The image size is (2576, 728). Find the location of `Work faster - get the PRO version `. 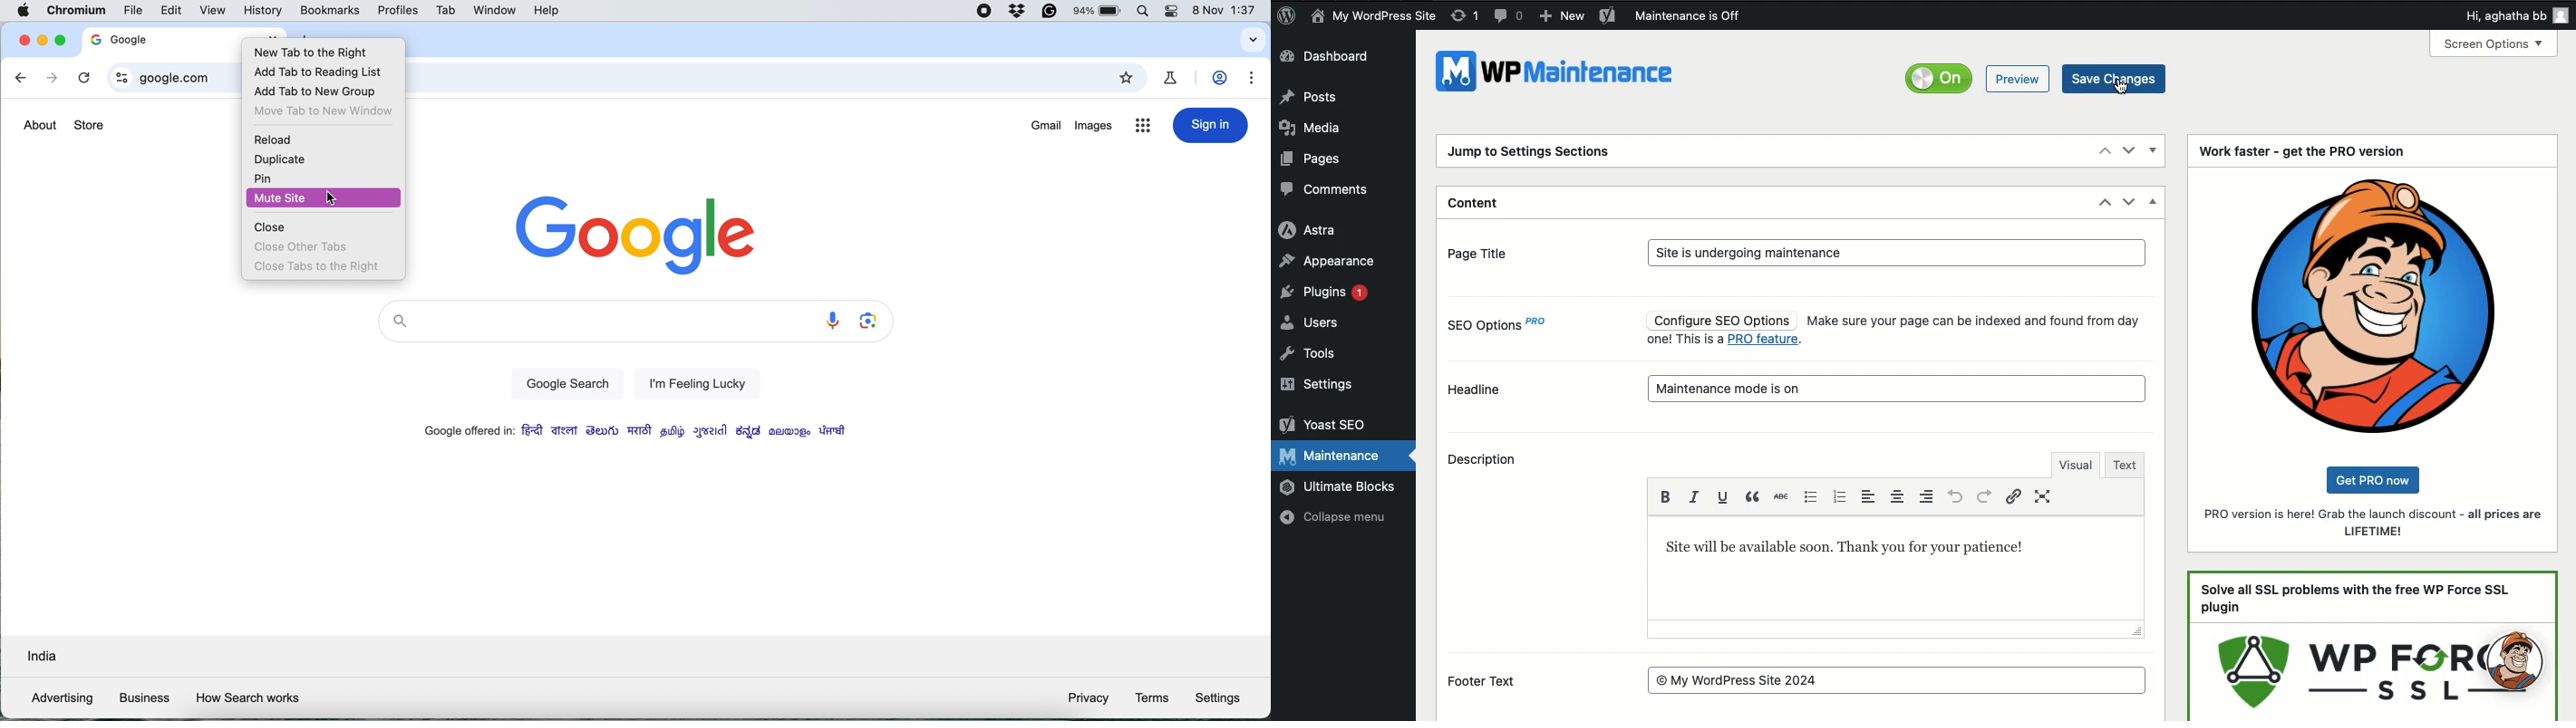

Work faster - get the PRO version  is located at coordinates (2302, 151).